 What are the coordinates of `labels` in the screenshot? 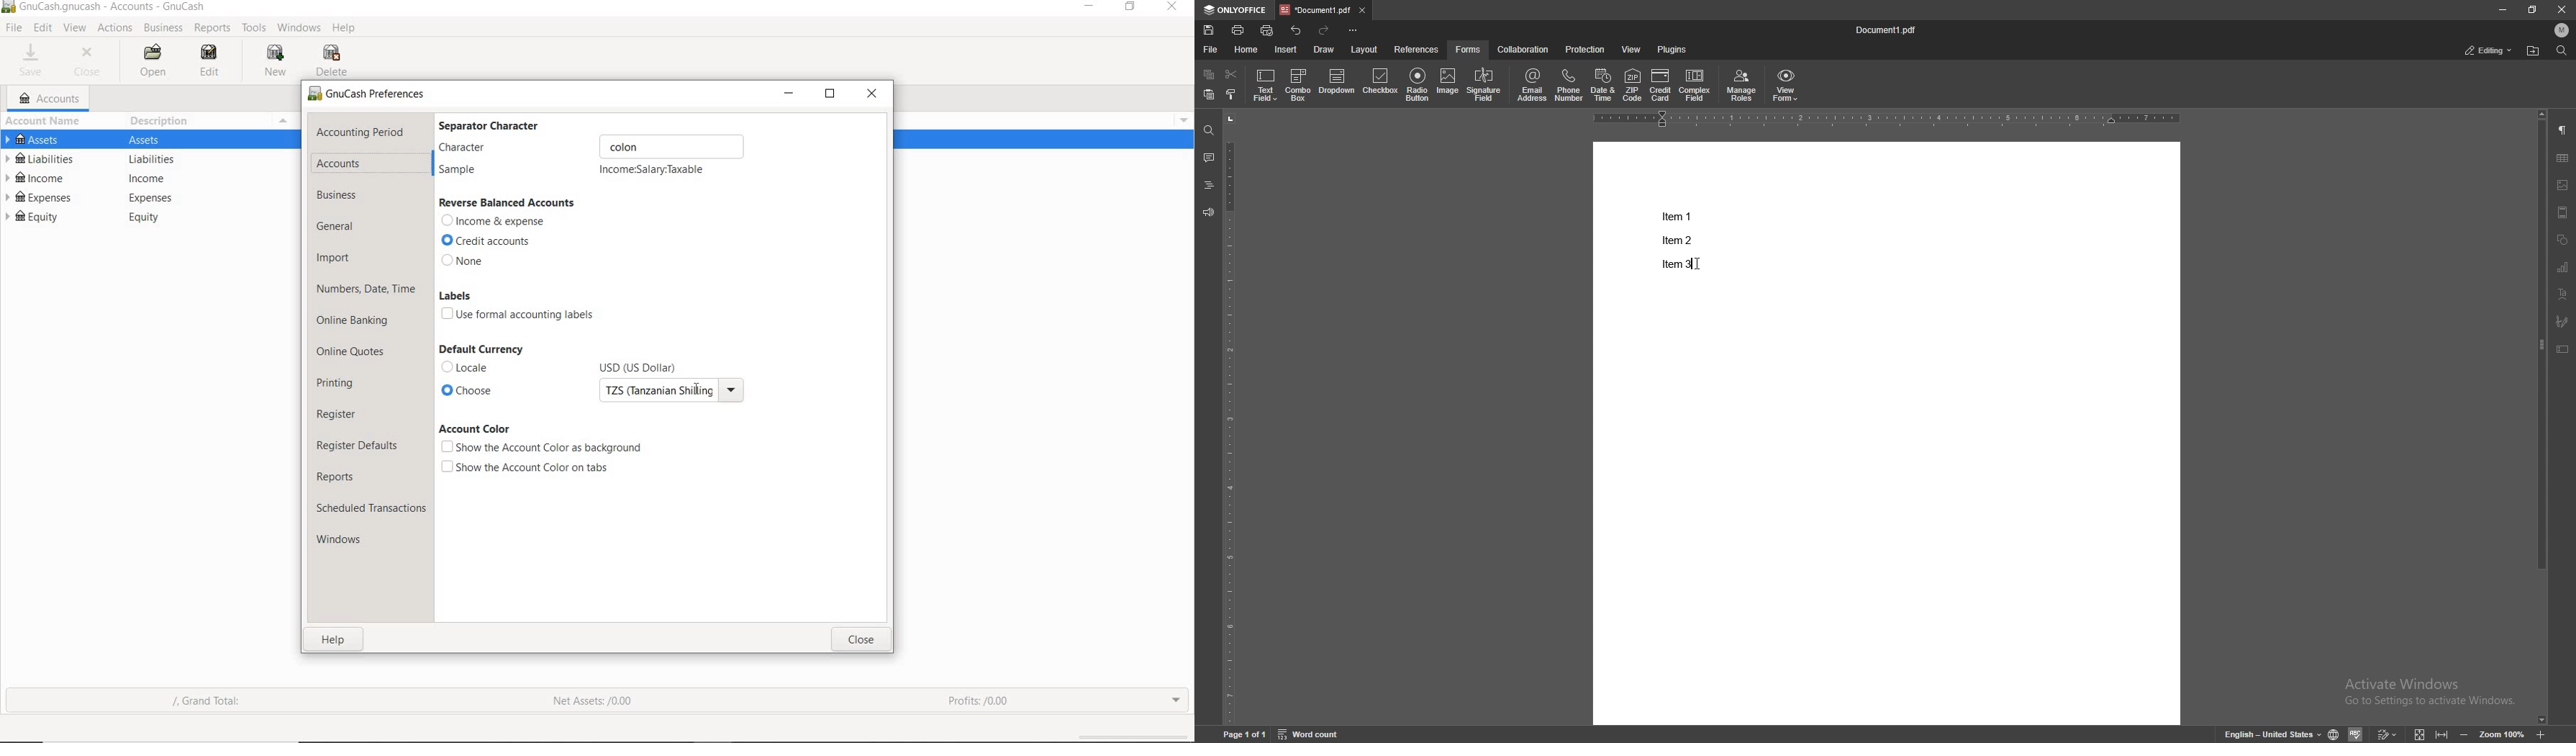 It's located at (455, 295).